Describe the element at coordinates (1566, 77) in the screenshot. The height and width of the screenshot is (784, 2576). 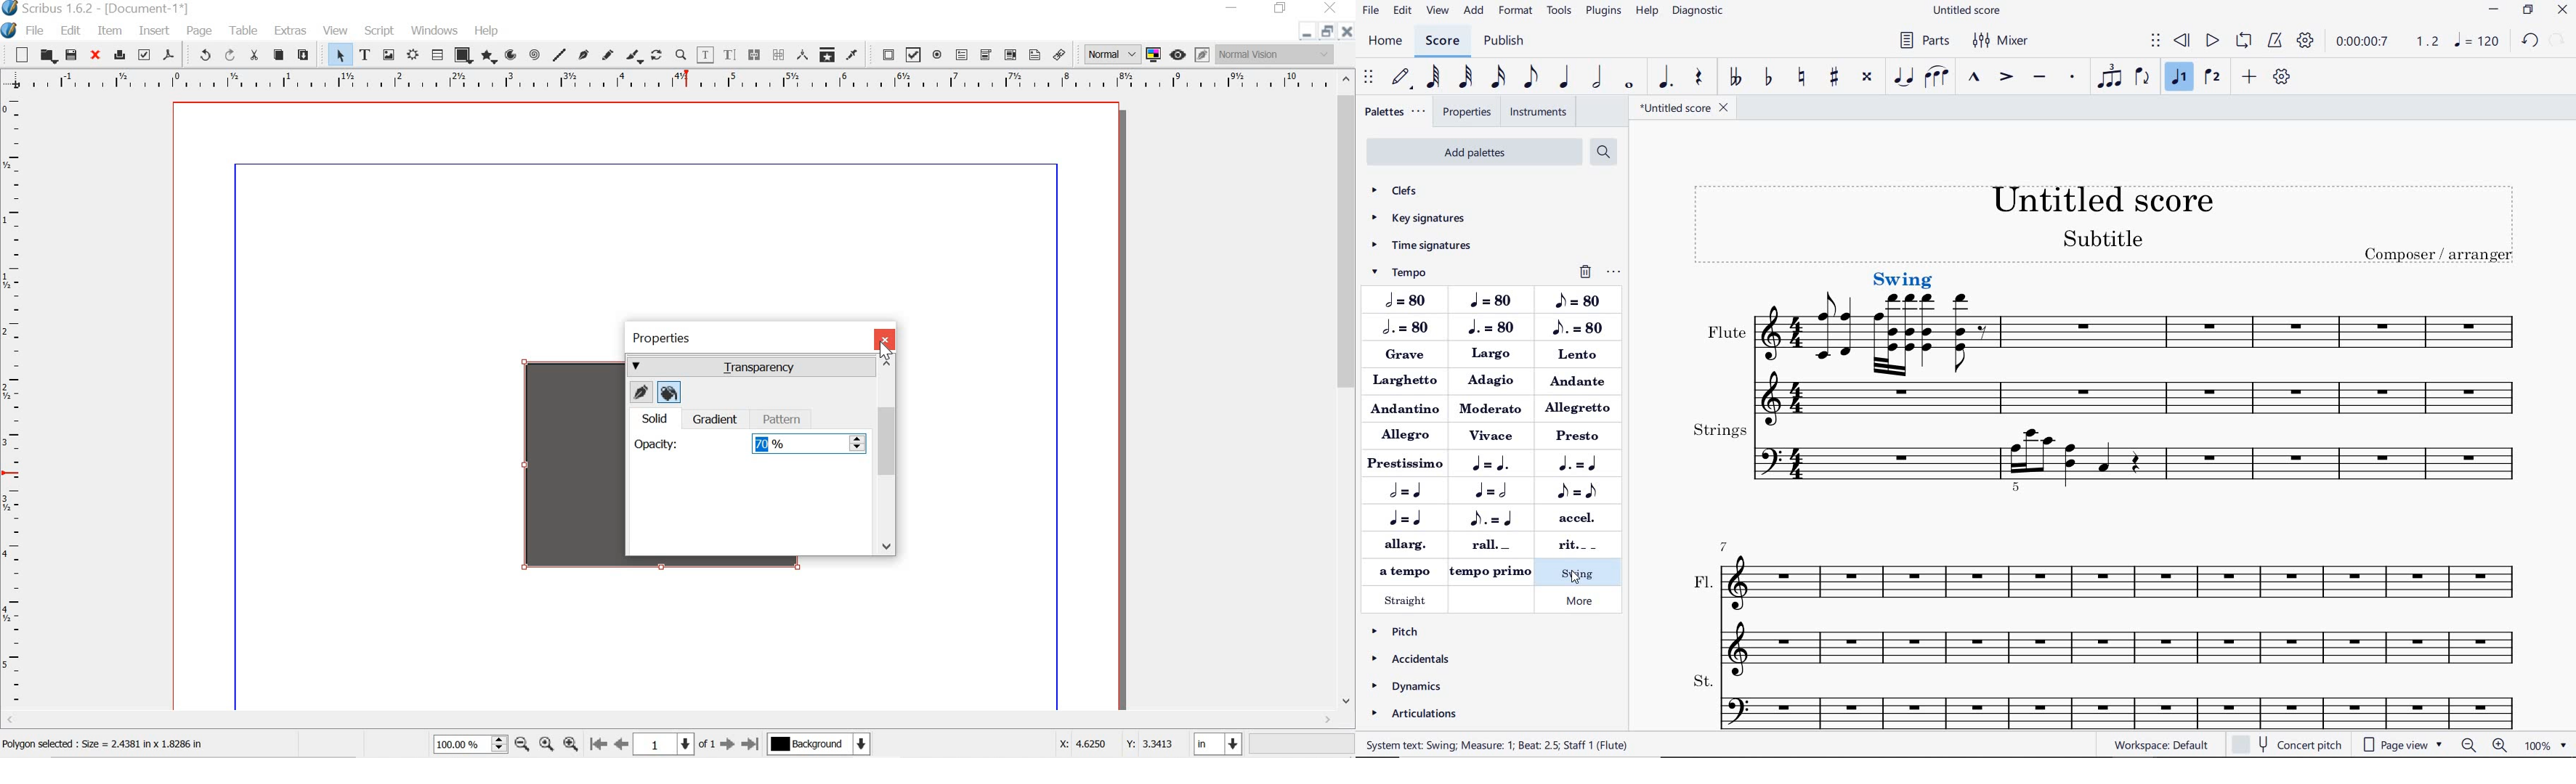
I see `QUARTER NOTE` at that location.